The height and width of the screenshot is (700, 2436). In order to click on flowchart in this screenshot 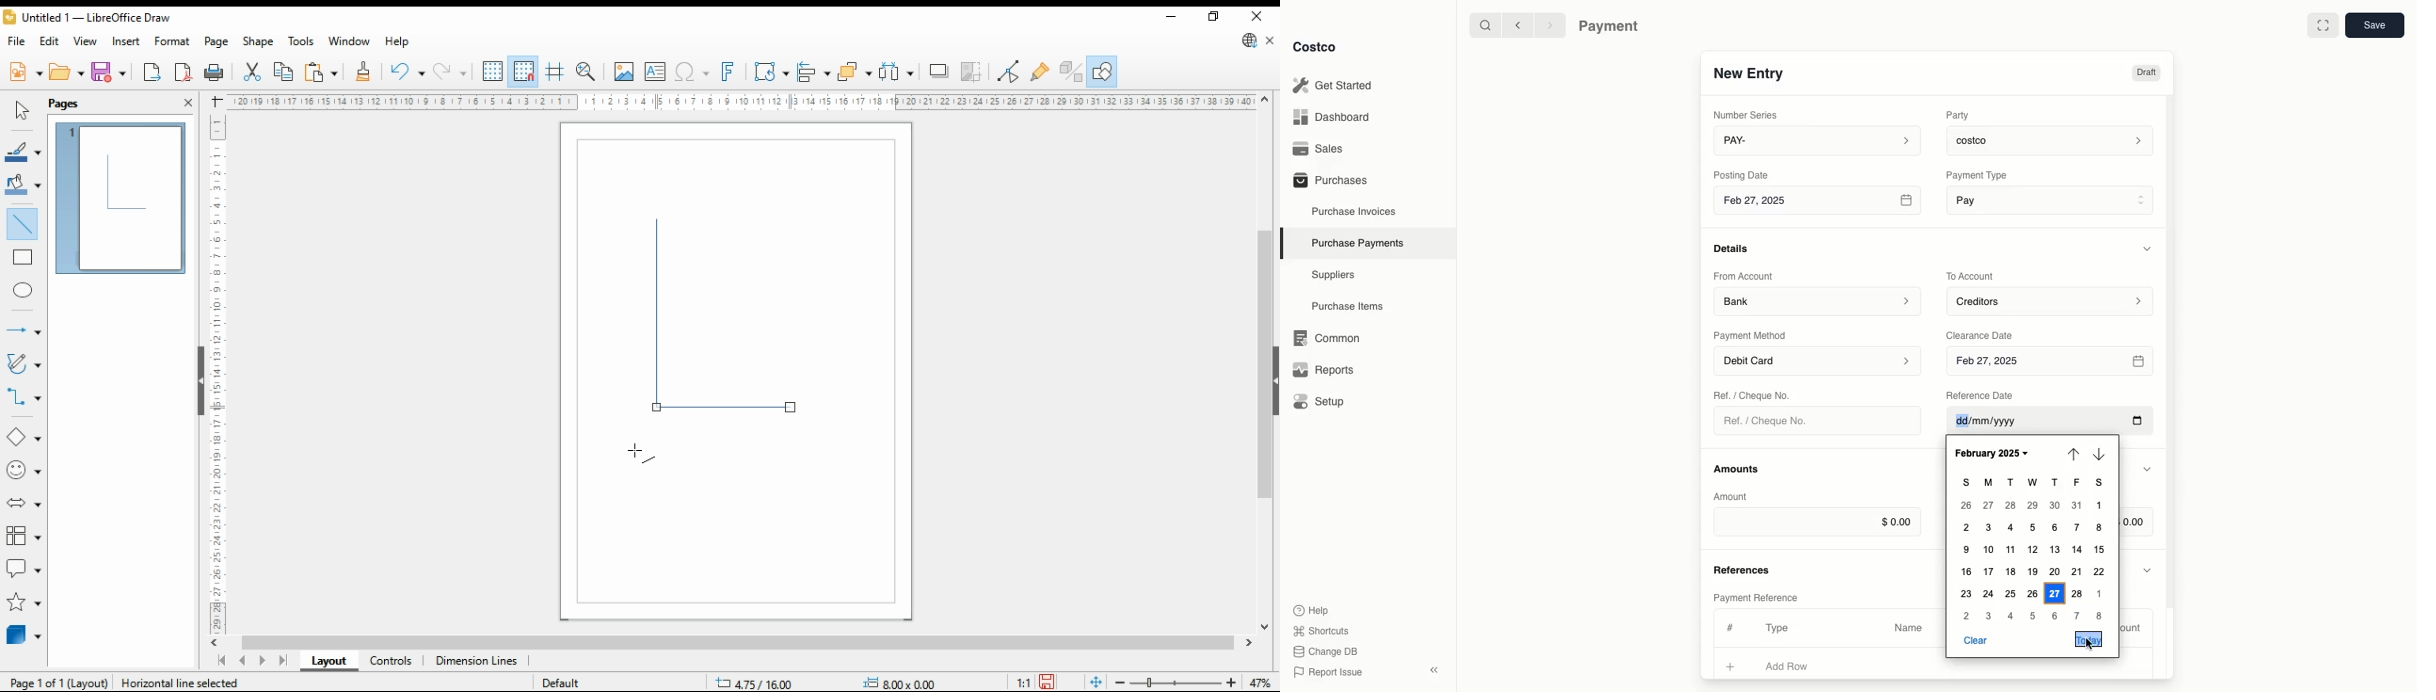, I will do `click(24, 537)`.